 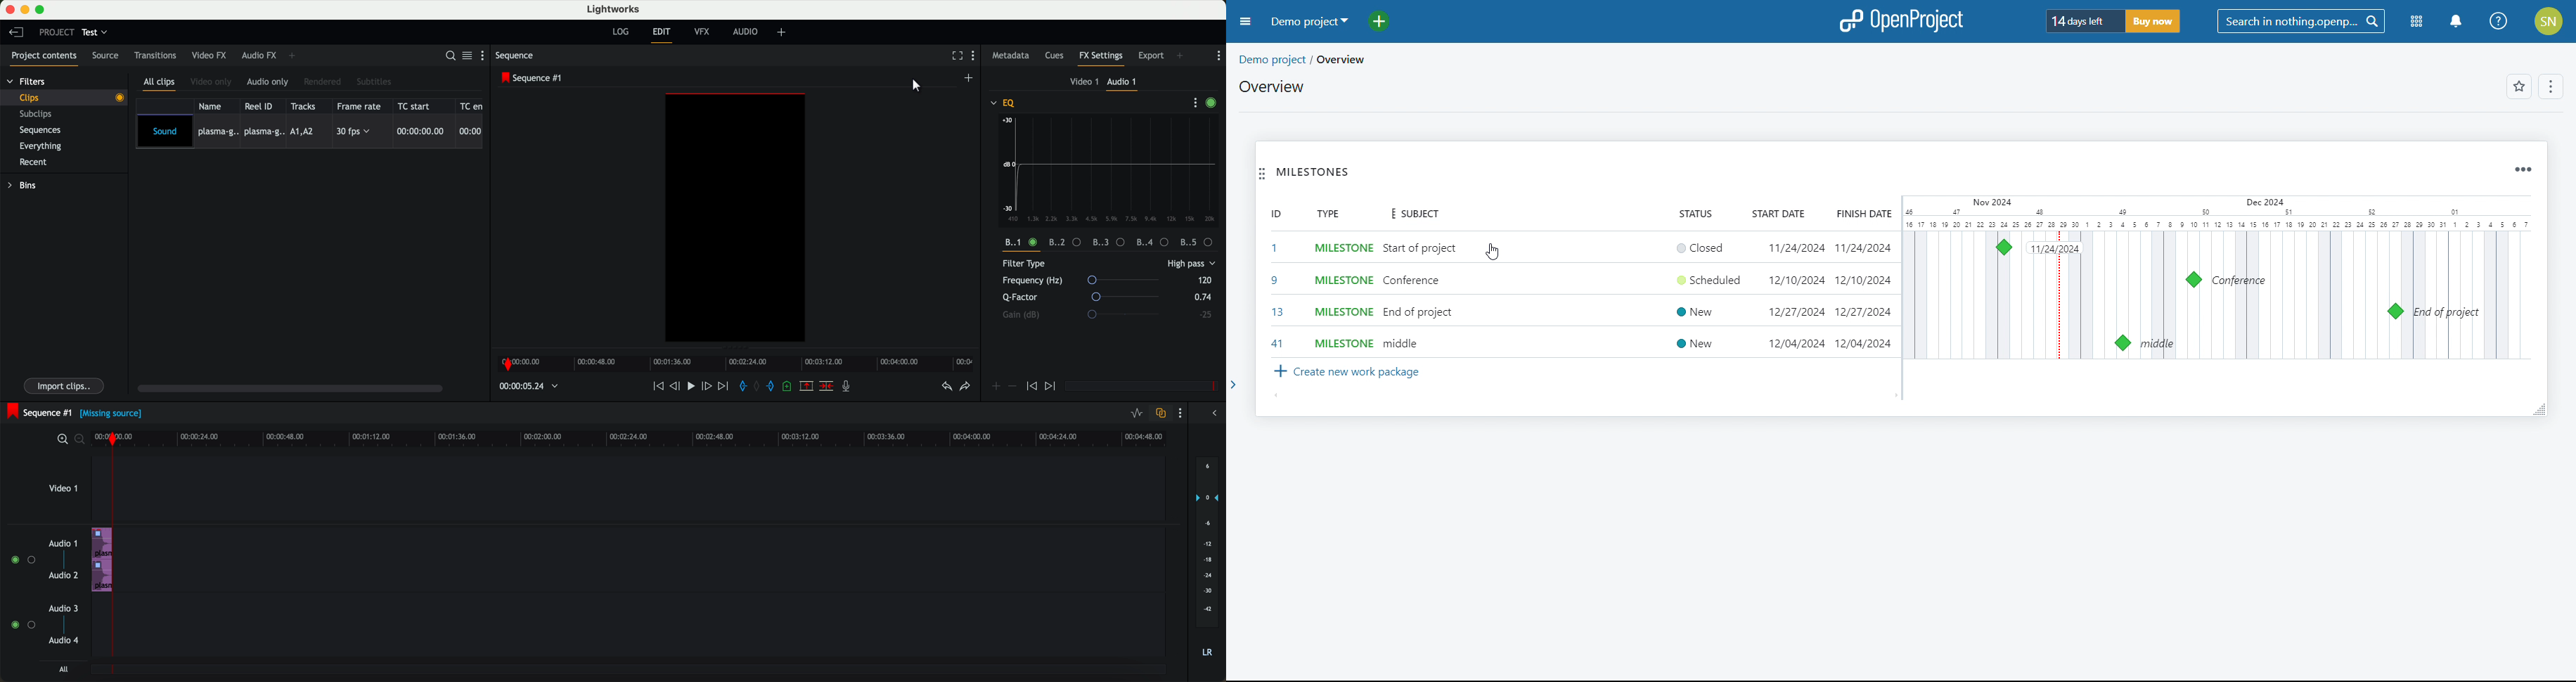 What do you see at coordinates (1032, 388) in the screenshot?
I see `jump to previous keyframe` at bounding box center [1032, 388].